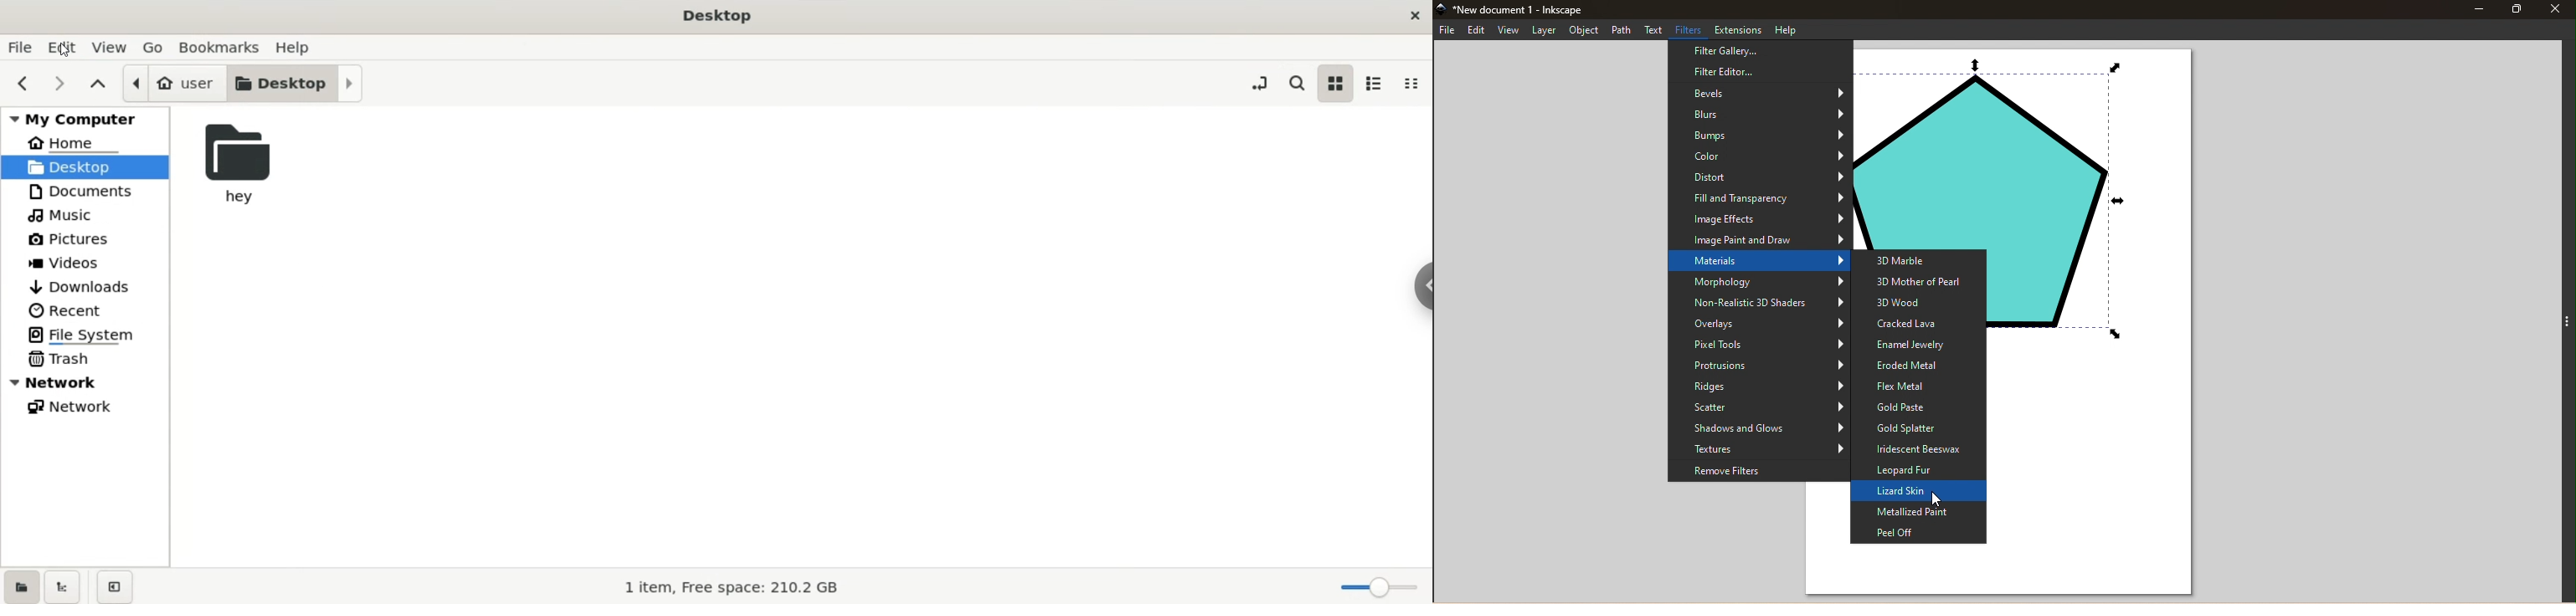  What do you see at coordinates (19, 588) in the screenshot?
I see `show places` at bounding box center [19, 588].